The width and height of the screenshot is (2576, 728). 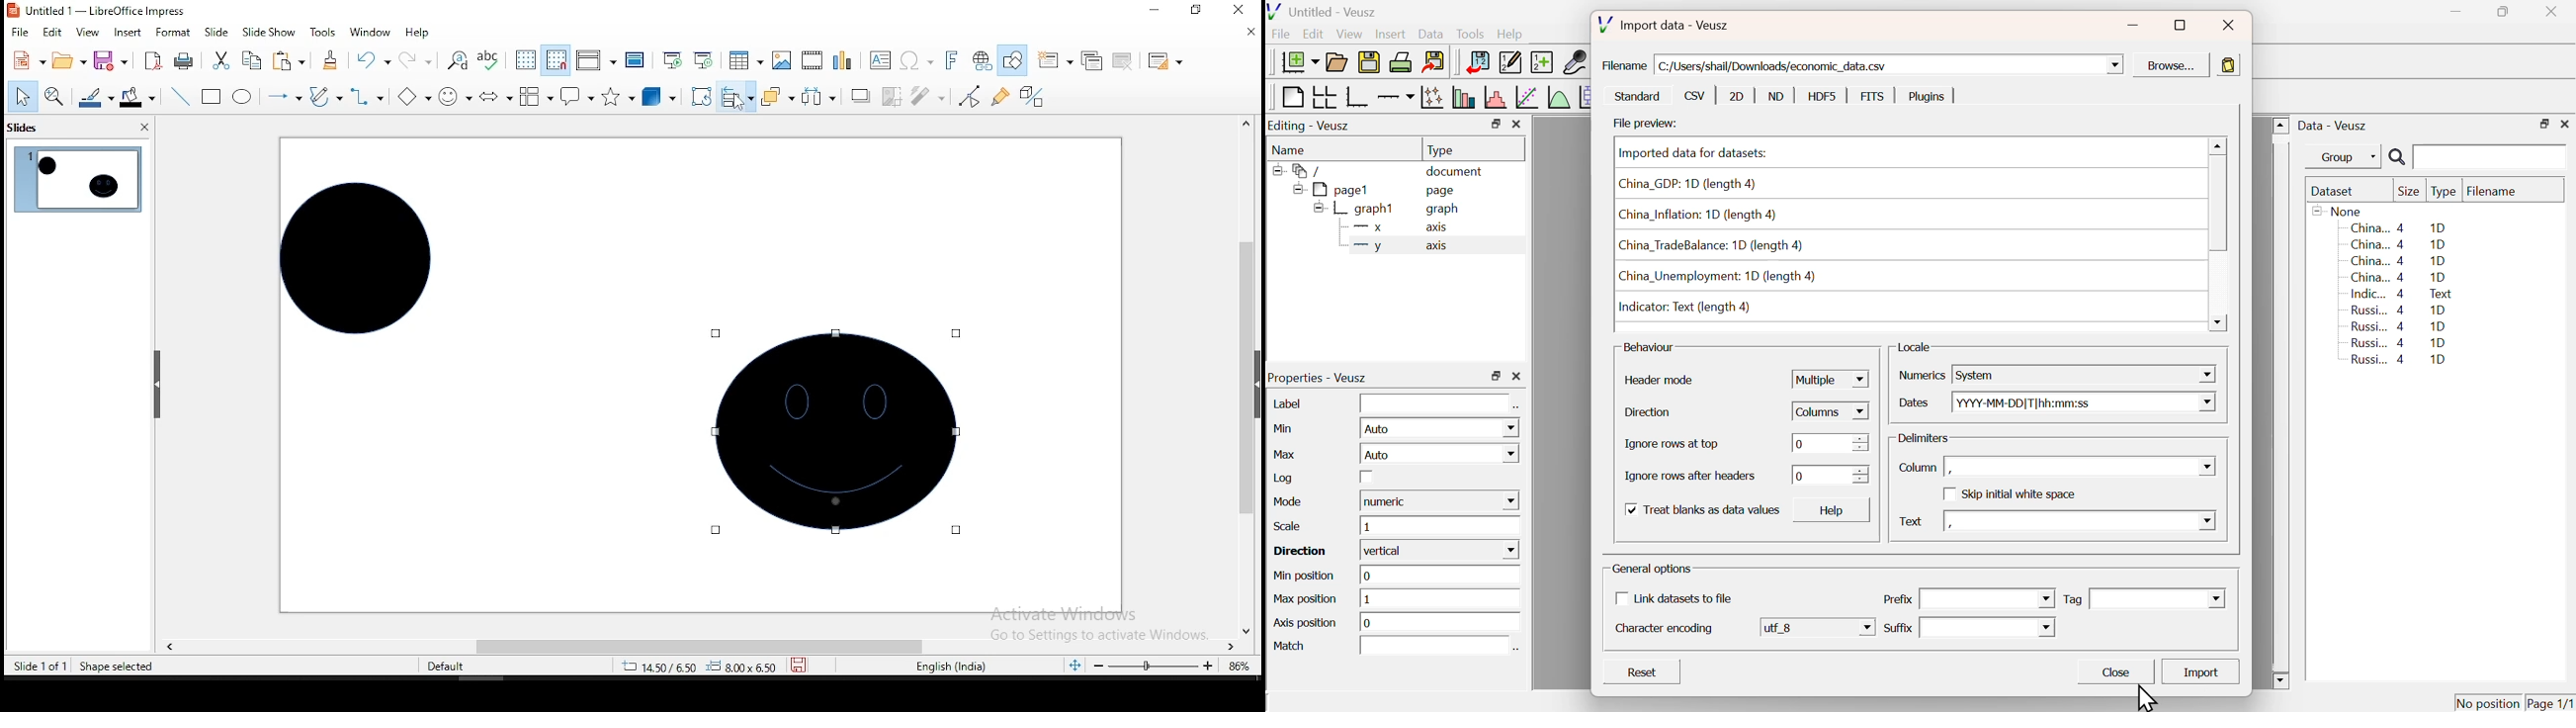 What do you see at coordinates (536, 99) in the screenshot?
I see `flowchart` at bounding box center [536, 99].